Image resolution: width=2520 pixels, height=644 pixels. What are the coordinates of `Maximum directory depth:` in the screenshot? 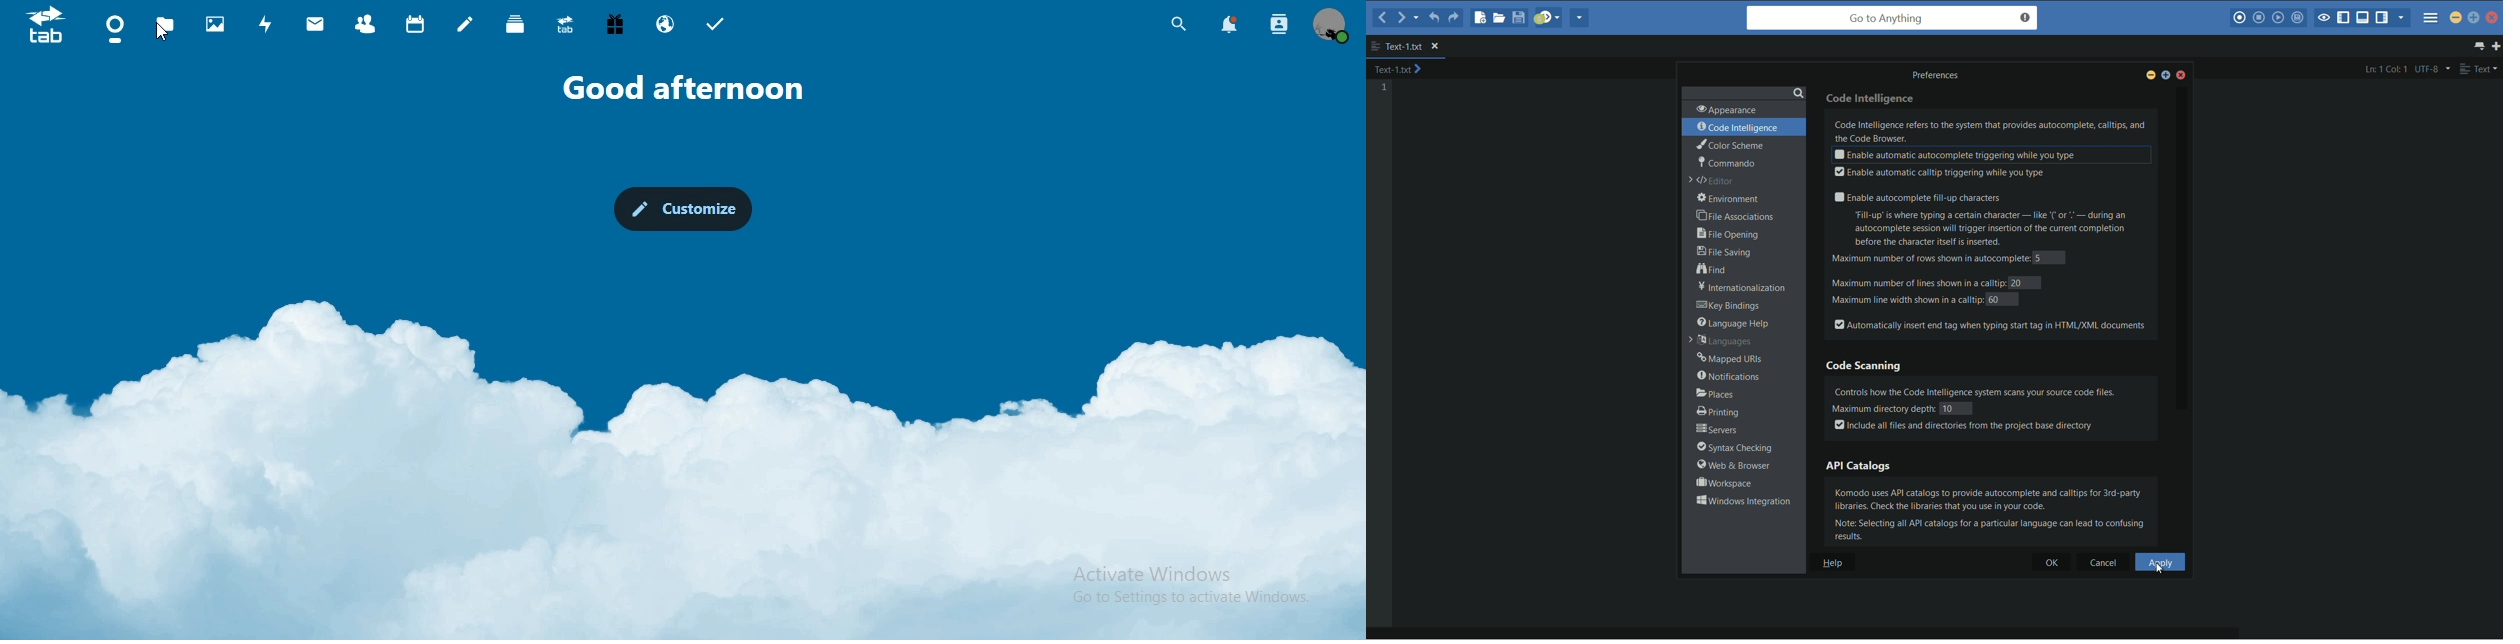 It's located at (1882, 408).